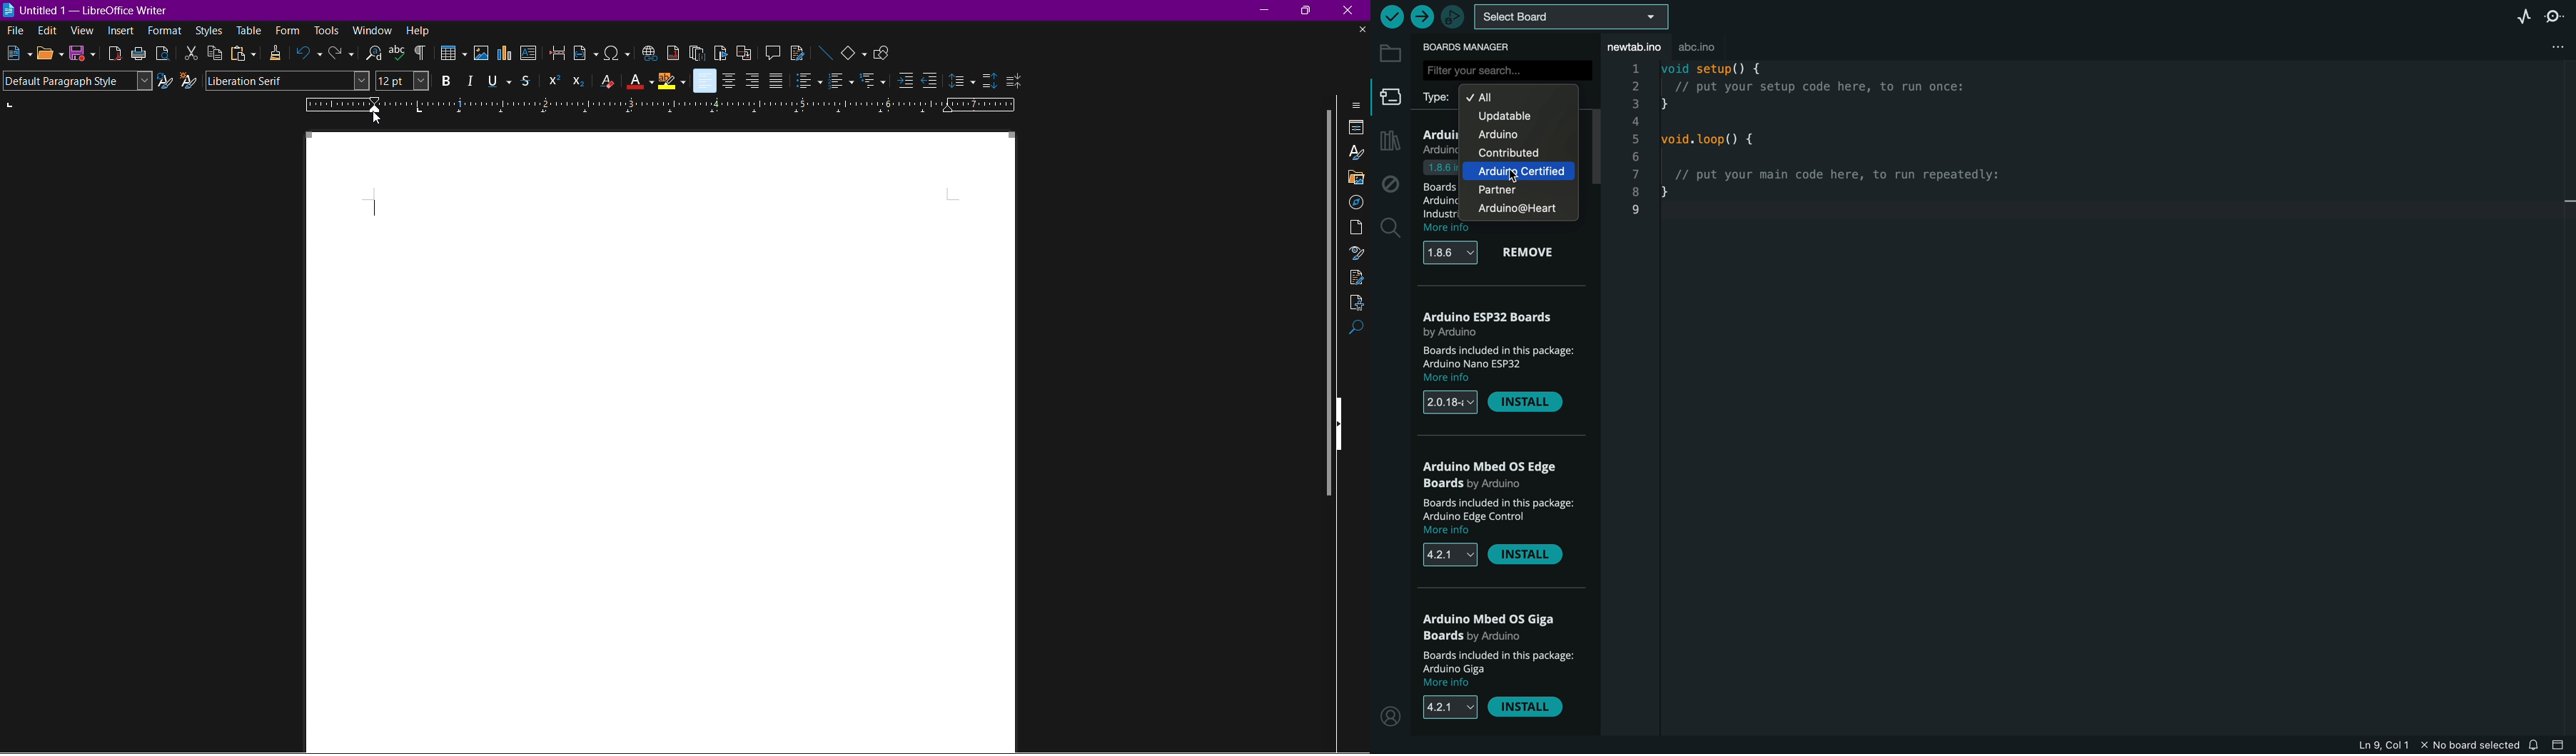 This screenshot has width=2576, height=756. Describe the element at coordinates (552, 80) in the screenshot. I see `Superscript` at that location.